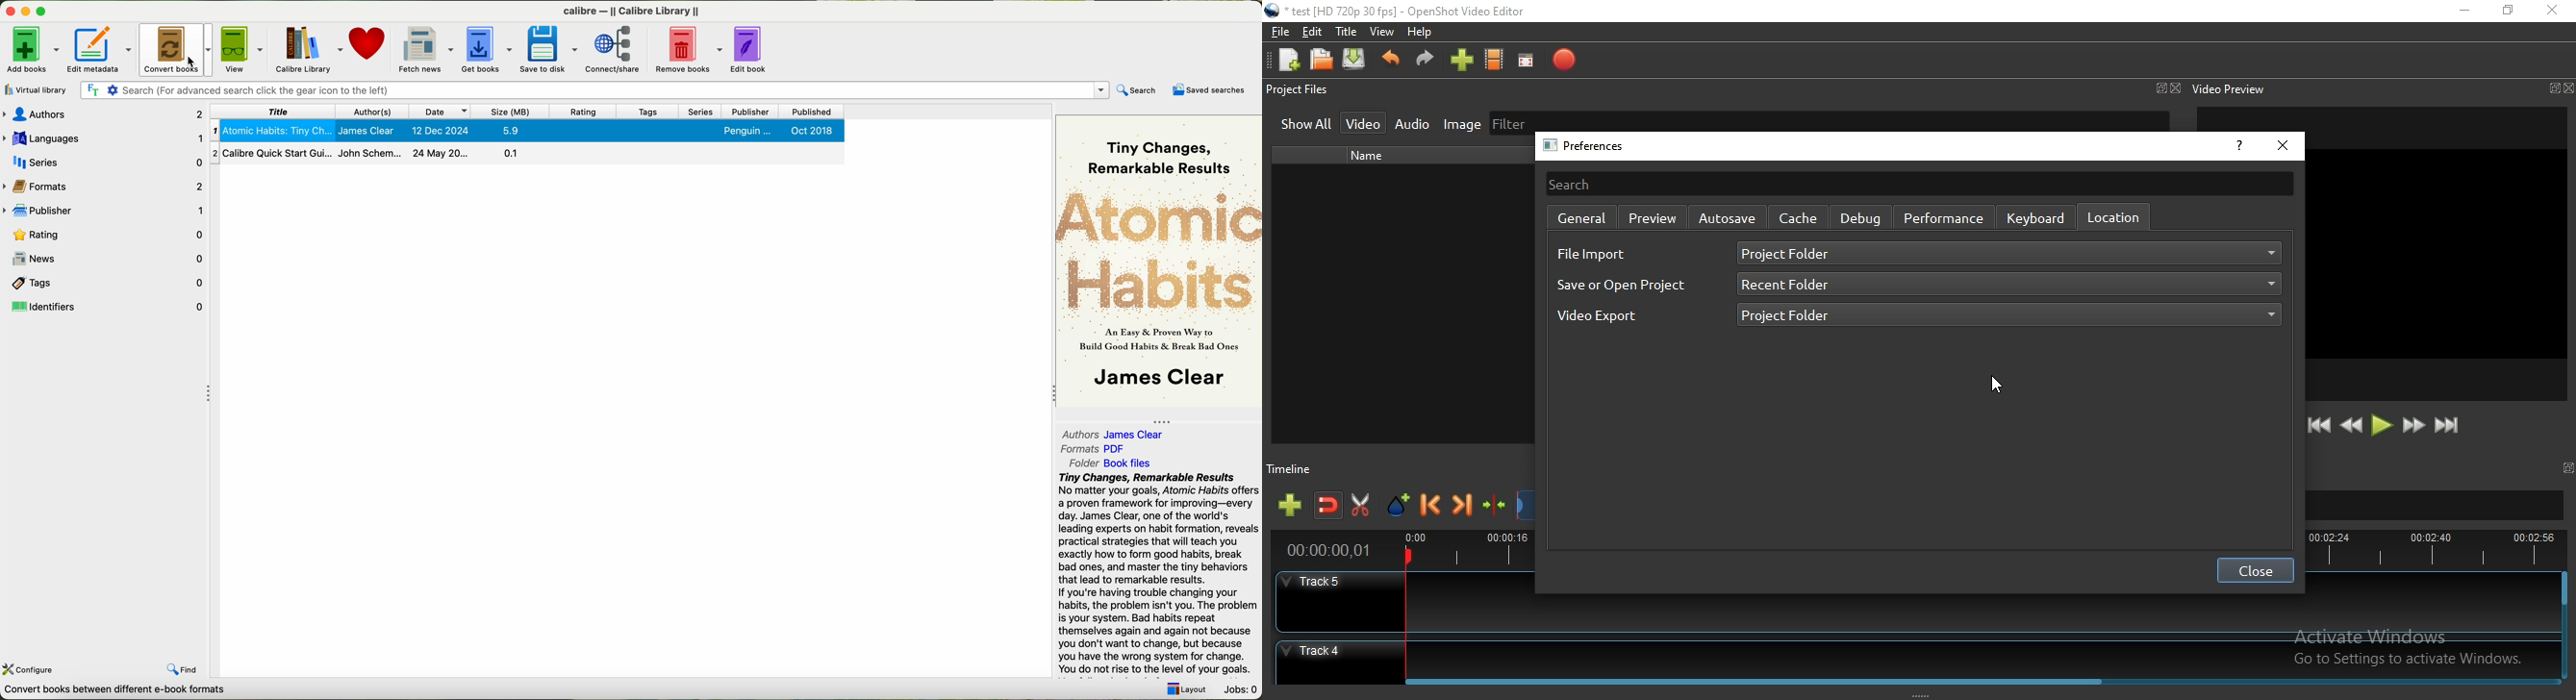  I want to click on Close, so click(2176, 88).